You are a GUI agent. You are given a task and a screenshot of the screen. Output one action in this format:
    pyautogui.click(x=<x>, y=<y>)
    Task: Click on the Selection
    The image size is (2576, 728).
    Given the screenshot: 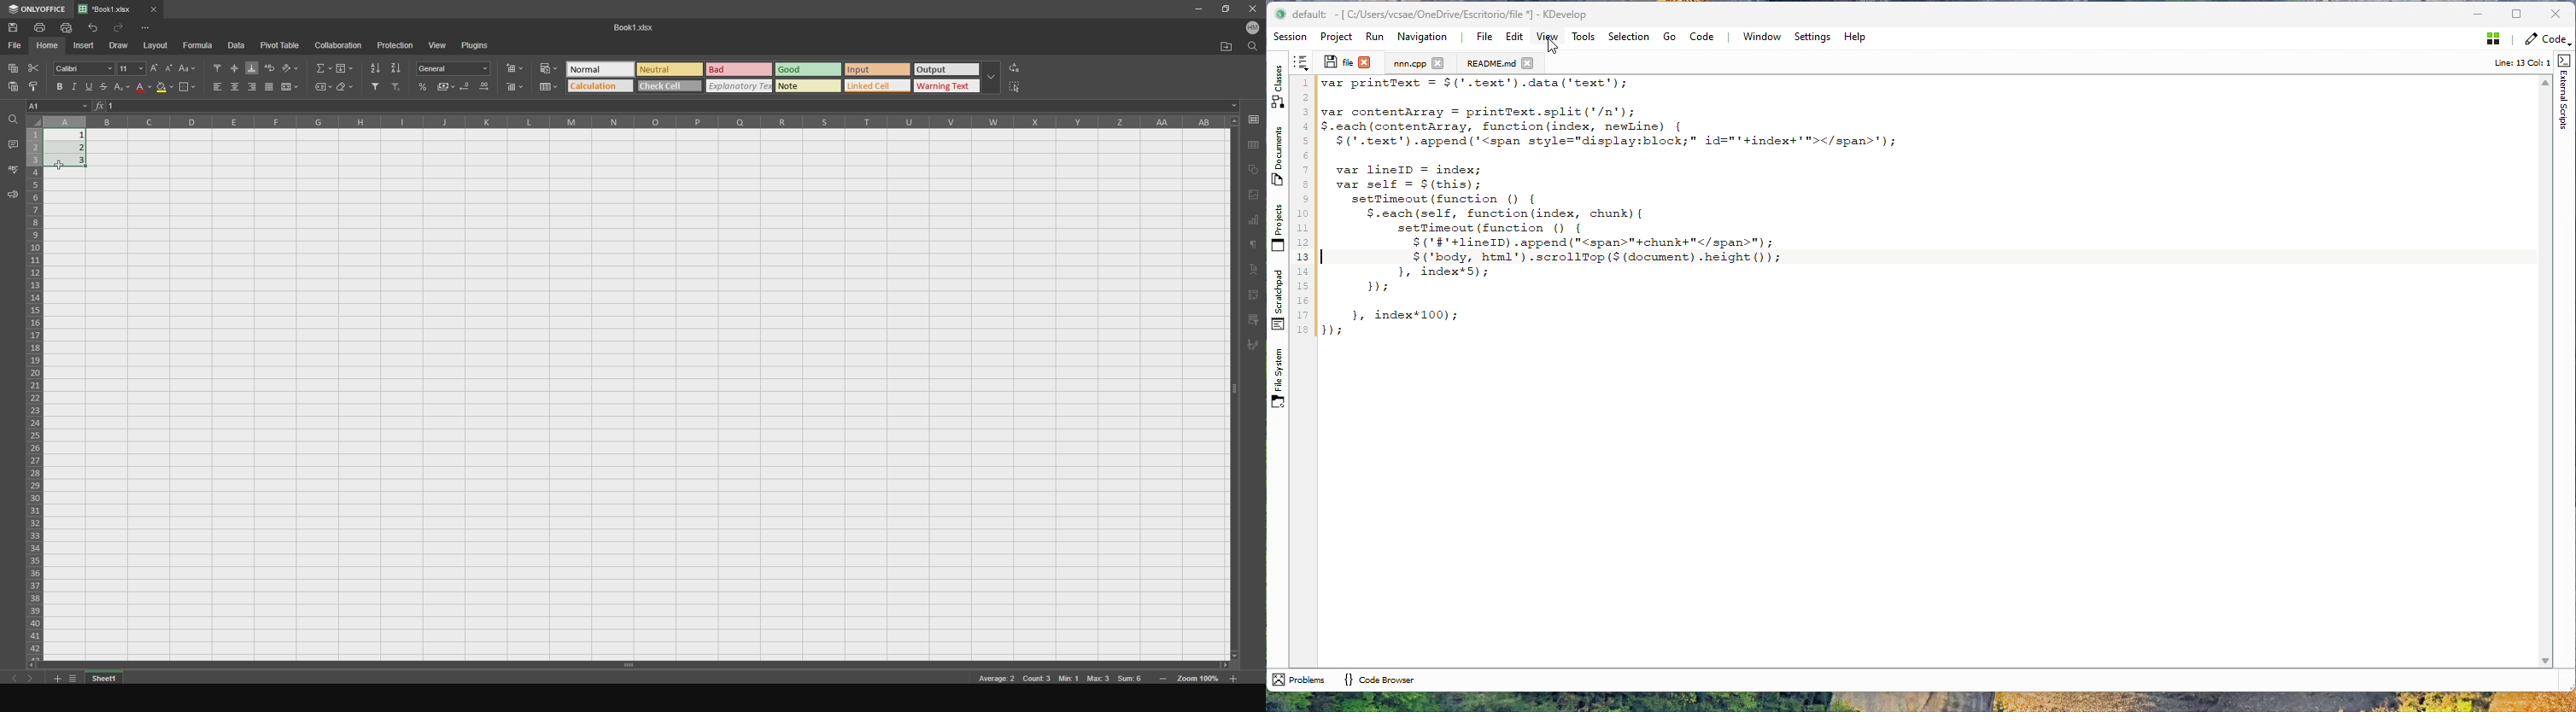 What is the action you would take?
    pyautogui.click(x=1628, y=37)
    